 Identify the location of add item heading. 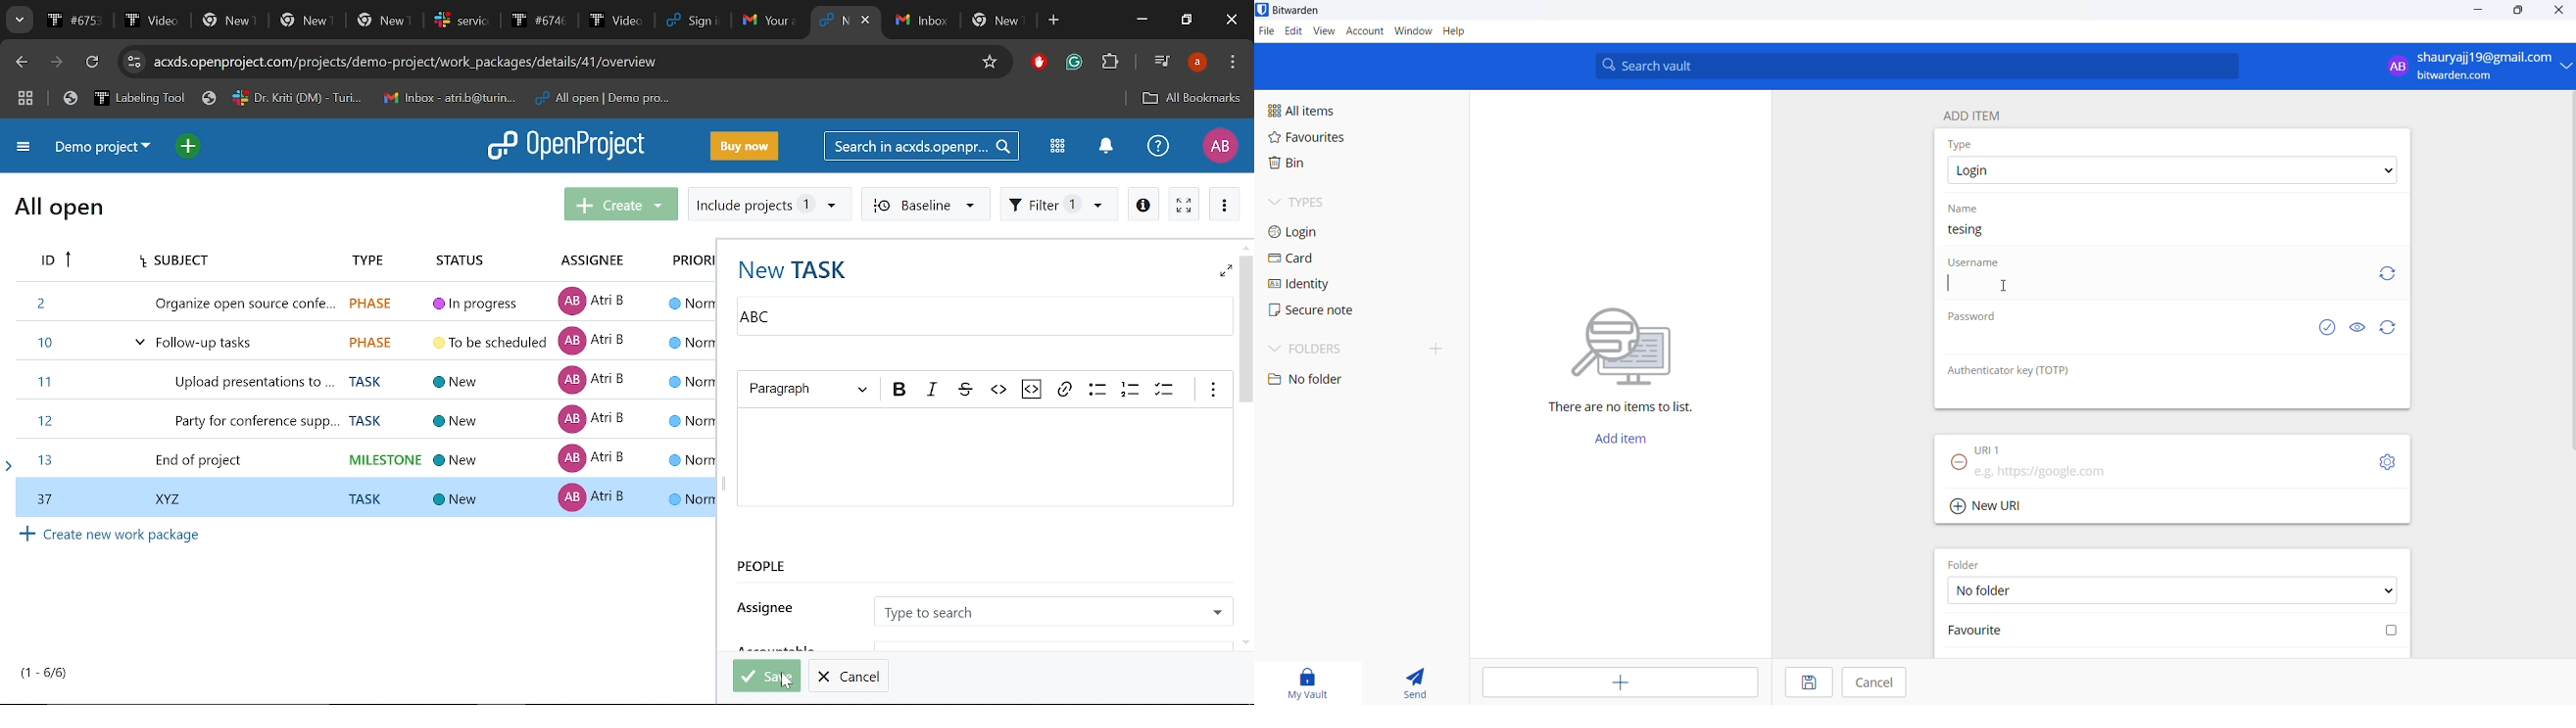
(1978, 114).